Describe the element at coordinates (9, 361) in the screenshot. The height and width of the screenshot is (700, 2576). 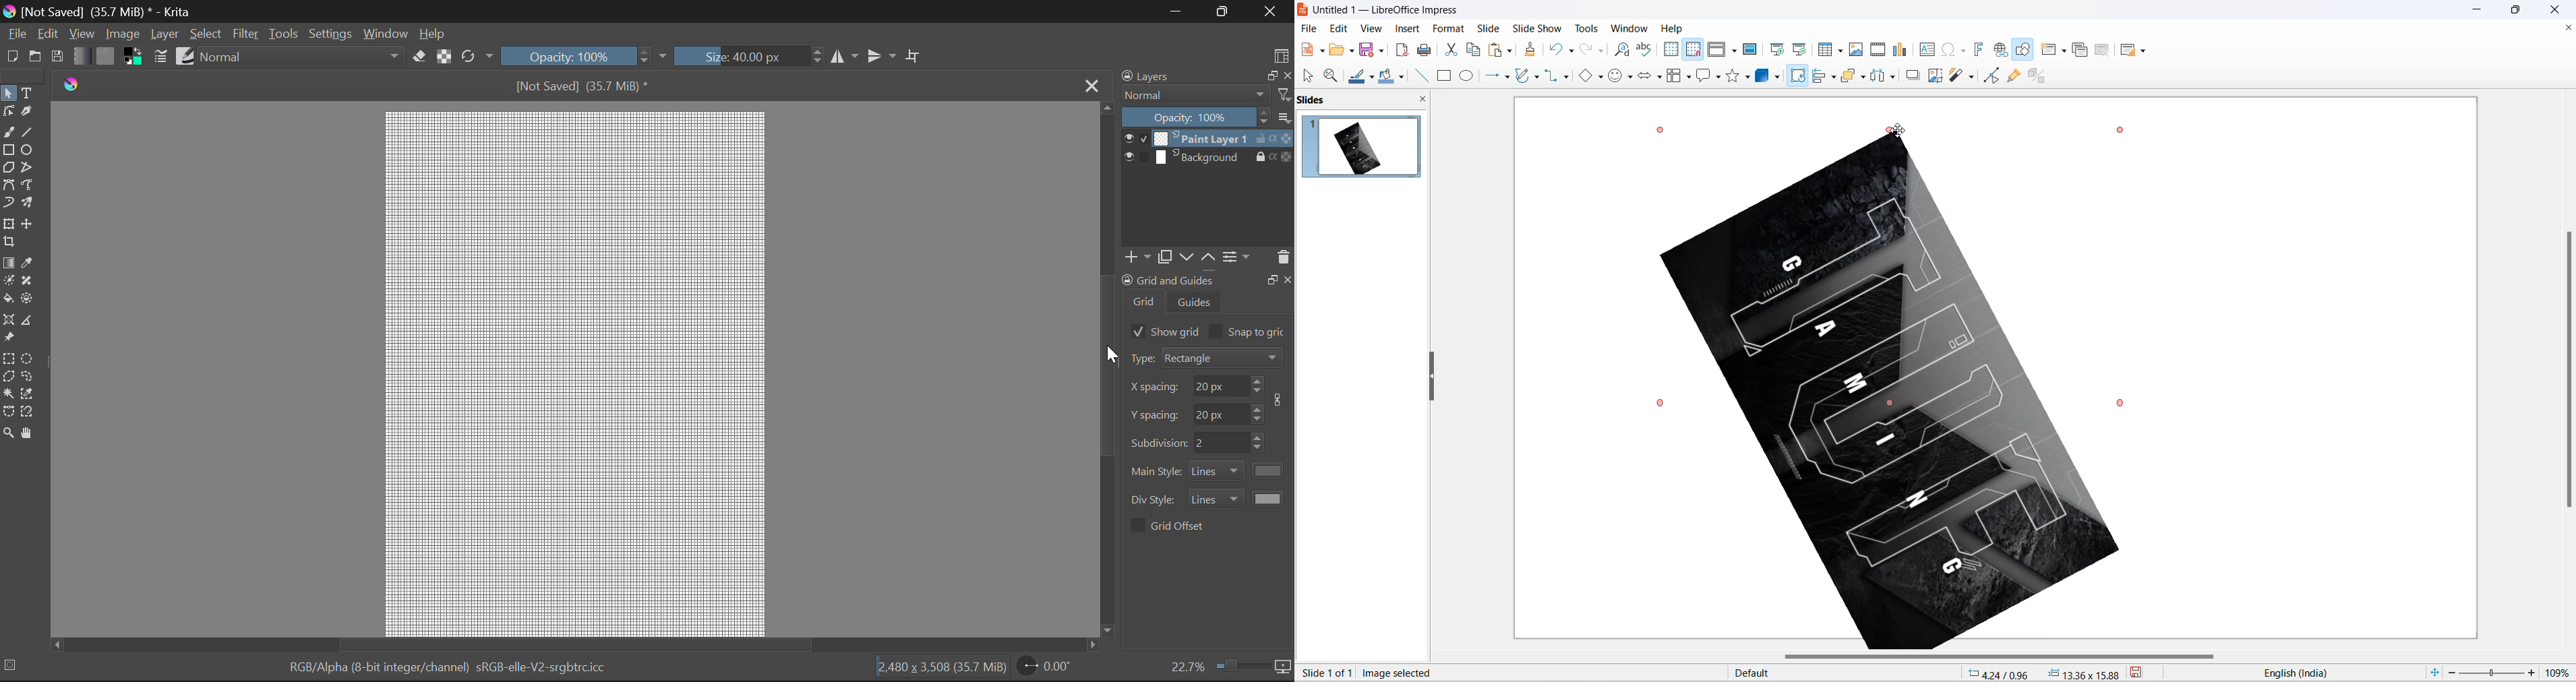
I see `Rectangular Selection` at that location.